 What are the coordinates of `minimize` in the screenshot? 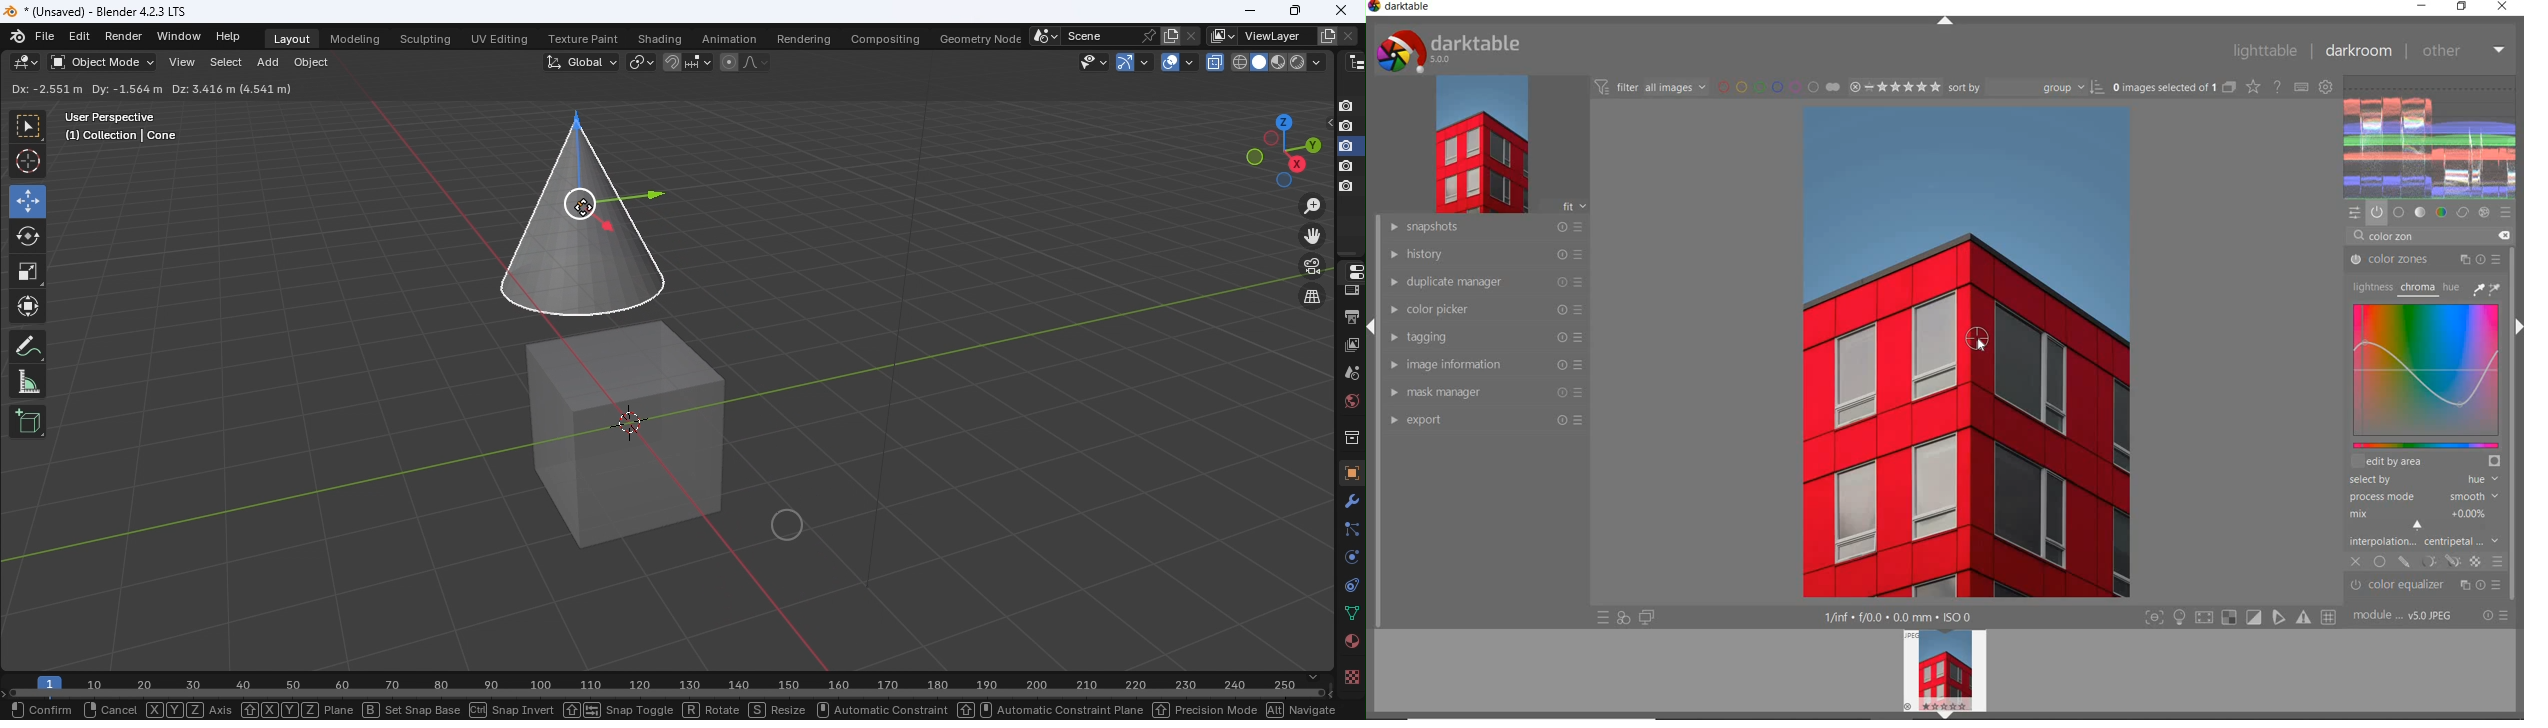 It's located at (2423, 7).